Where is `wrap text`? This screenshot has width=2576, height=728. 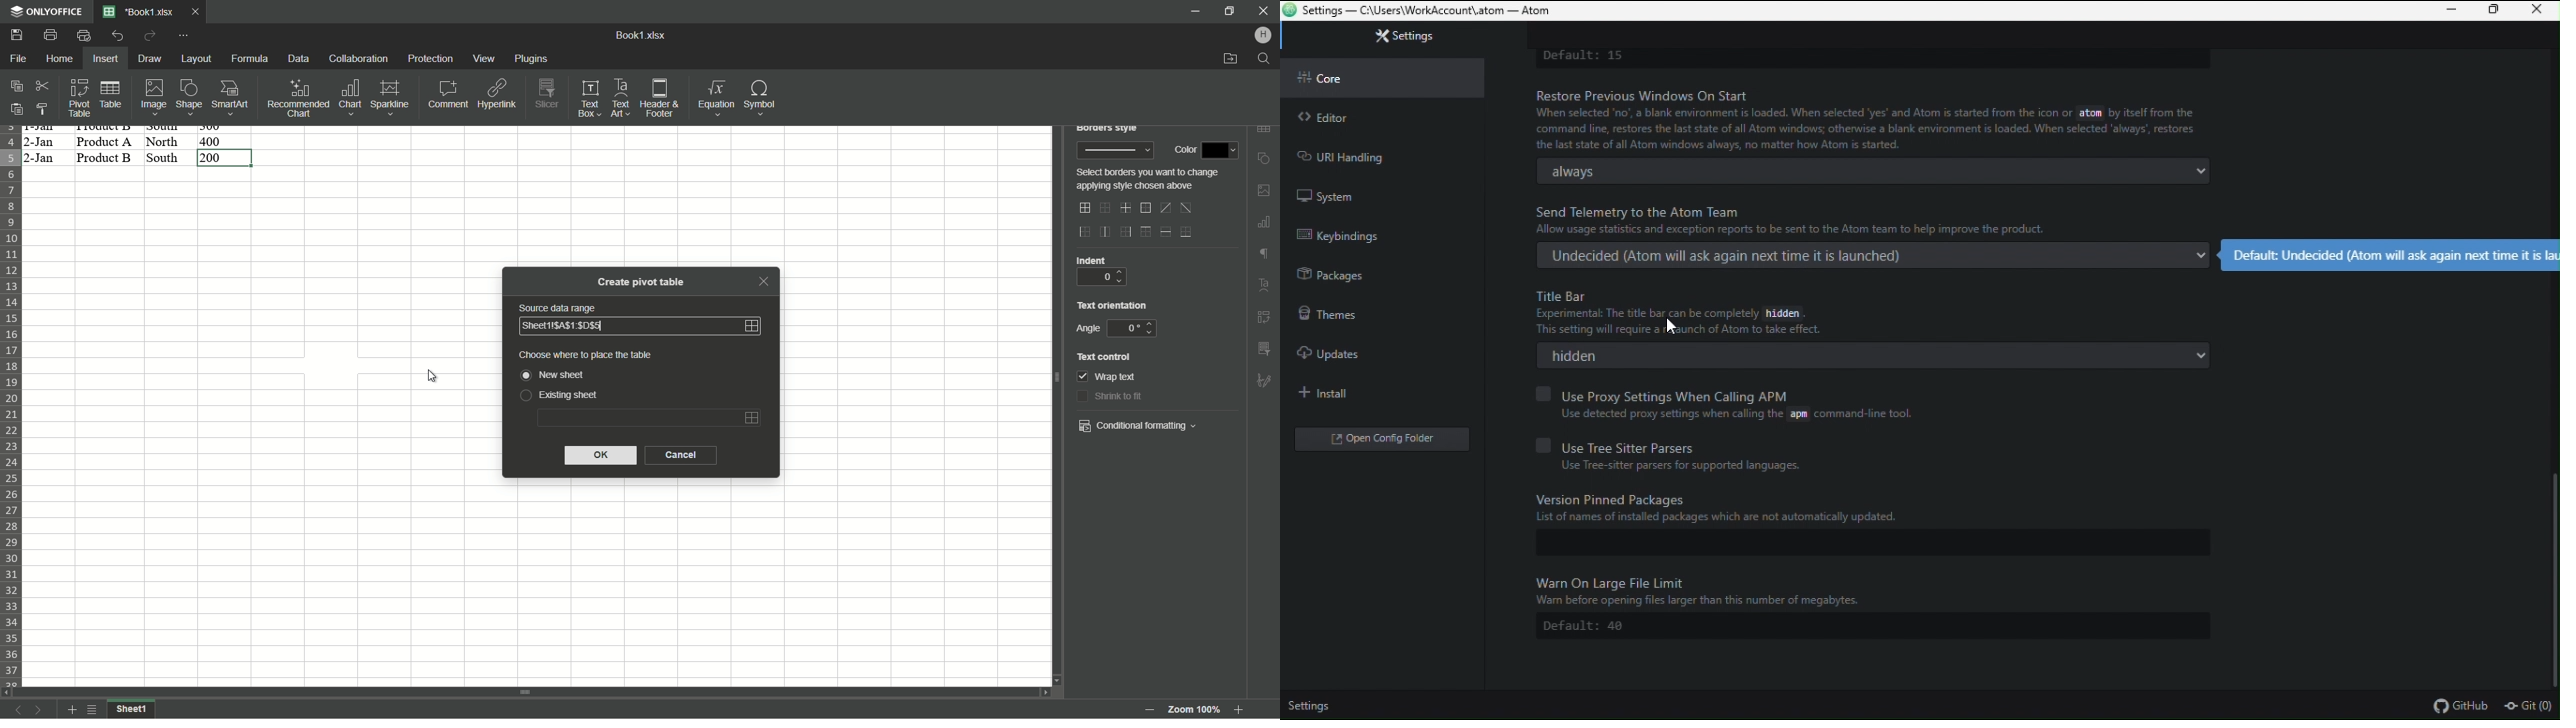
wrap text is located at coordinates (1106, 377).